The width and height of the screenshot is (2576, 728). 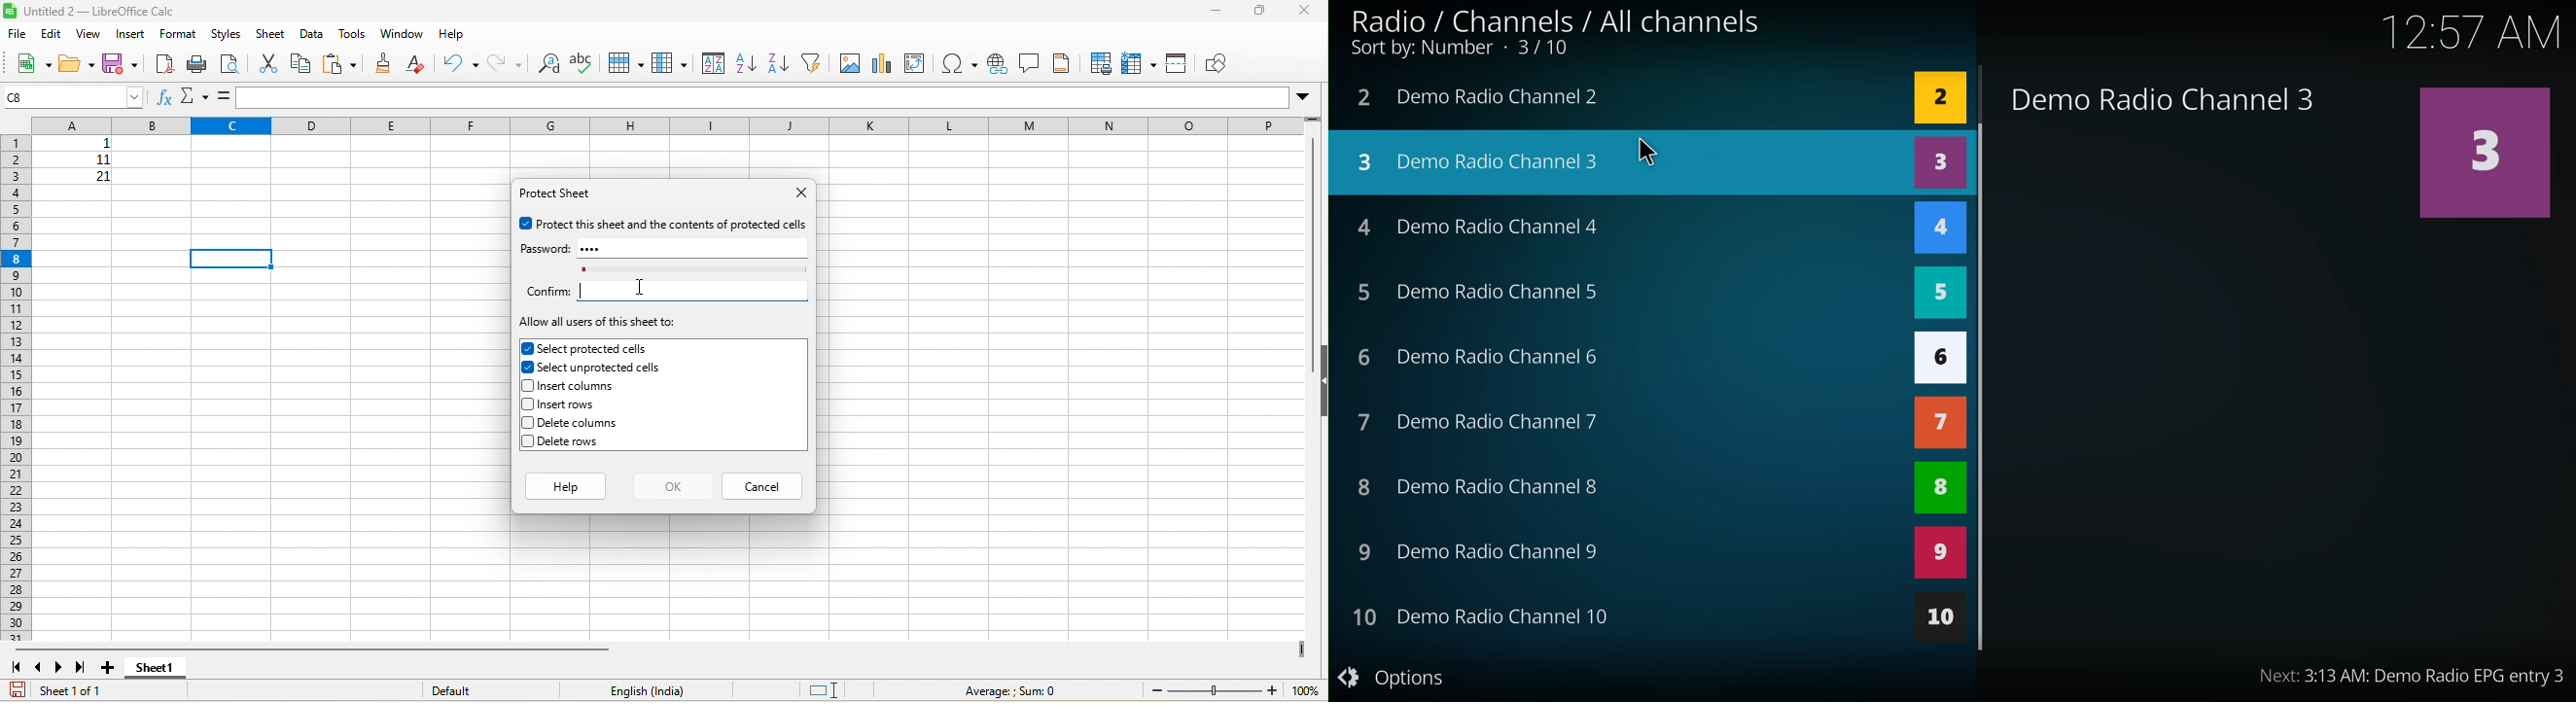 I want to click on save, so click(x=18, y=688).